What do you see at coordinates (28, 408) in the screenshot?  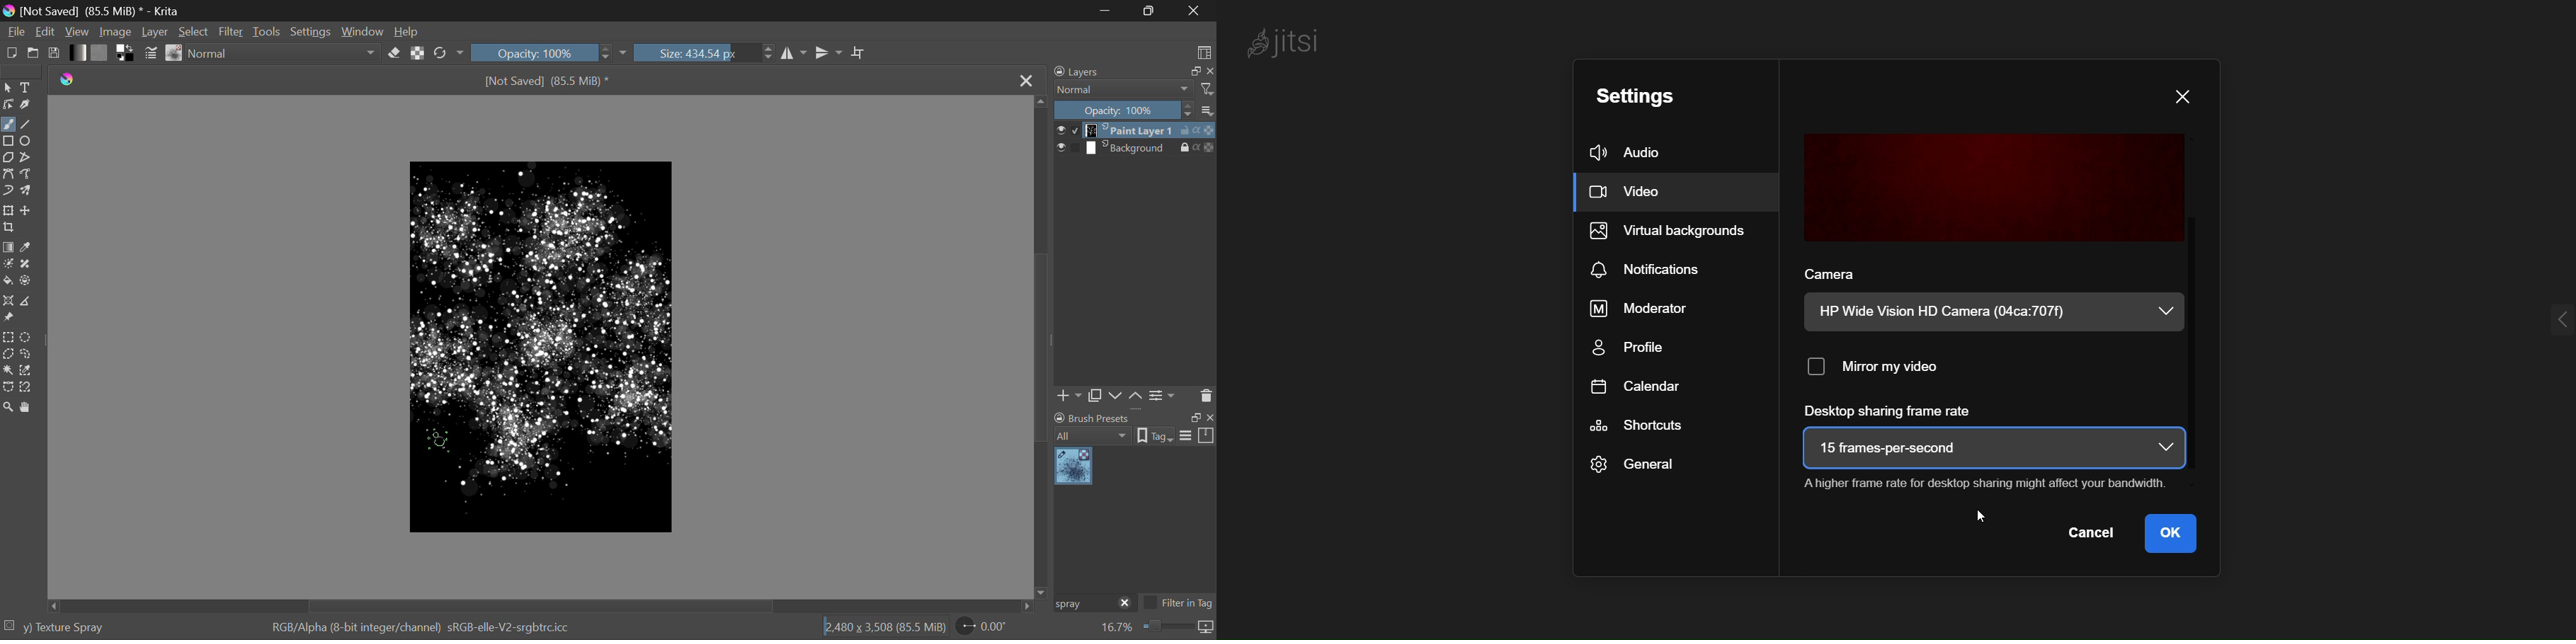 I see `Pan` at bounding box center [28, 408].